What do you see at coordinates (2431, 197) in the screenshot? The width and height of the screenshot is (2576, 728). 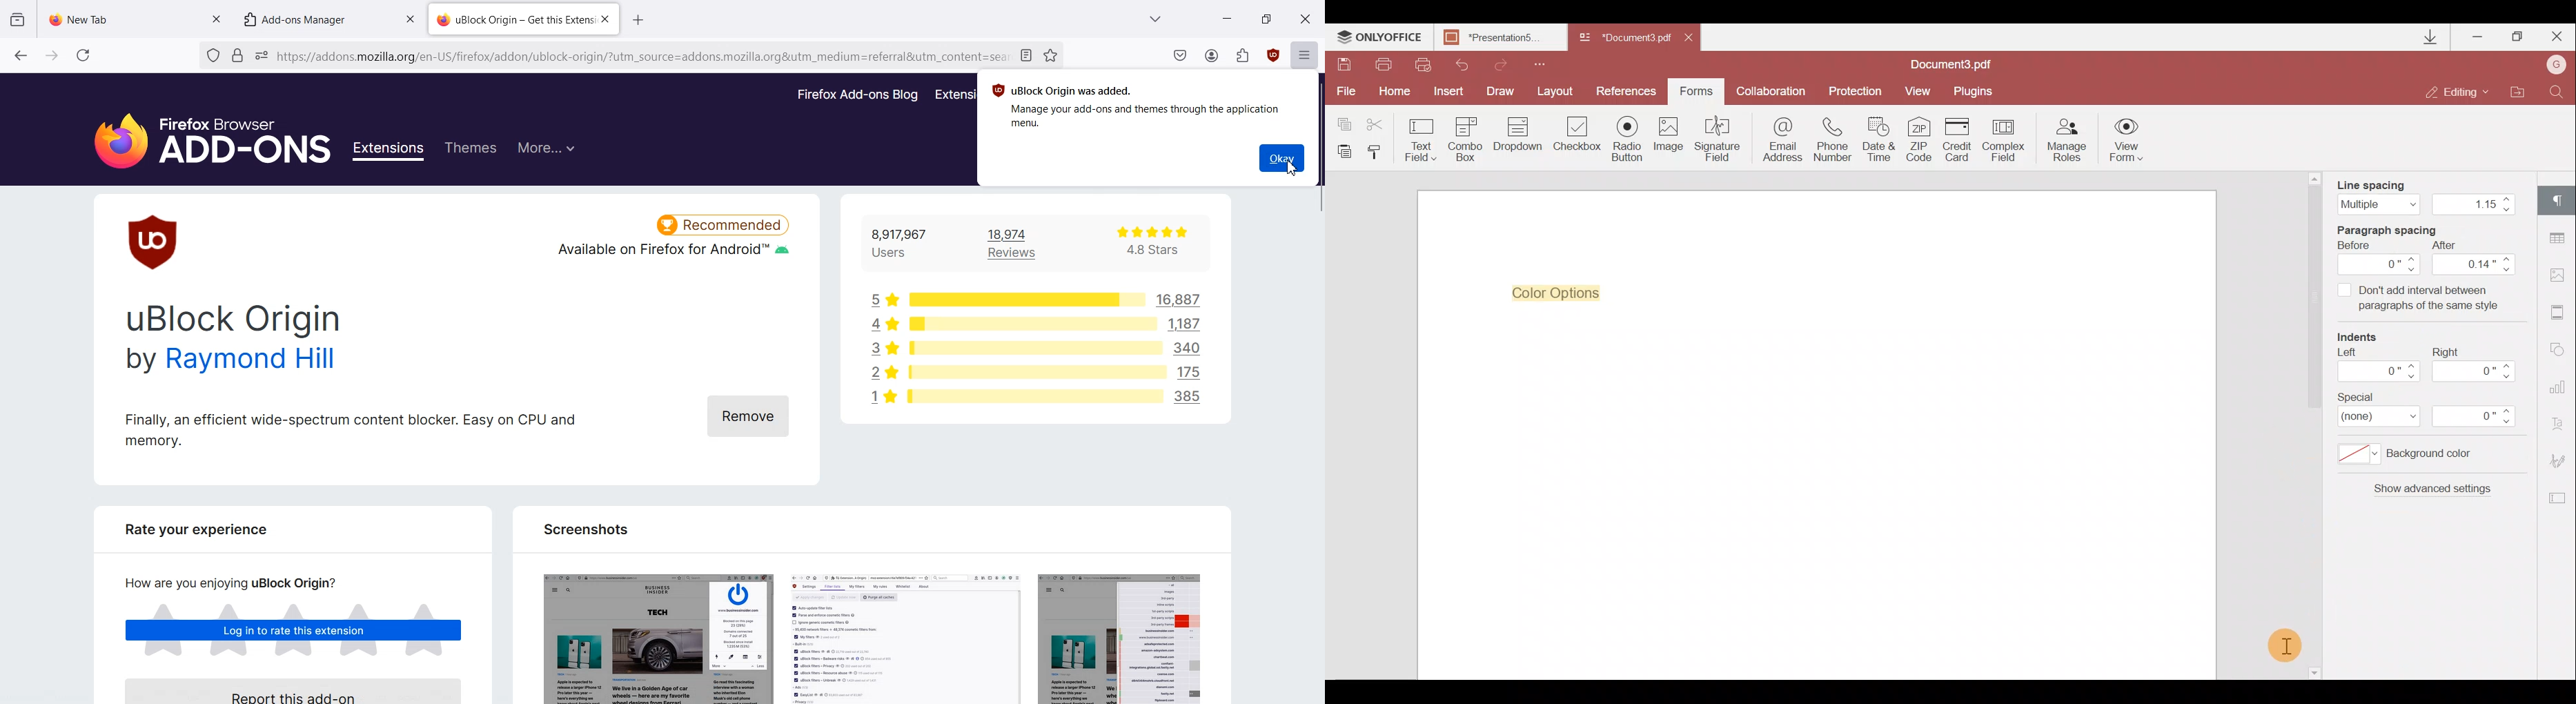 I see `Line spacing` at bounding box center [2431, 197].